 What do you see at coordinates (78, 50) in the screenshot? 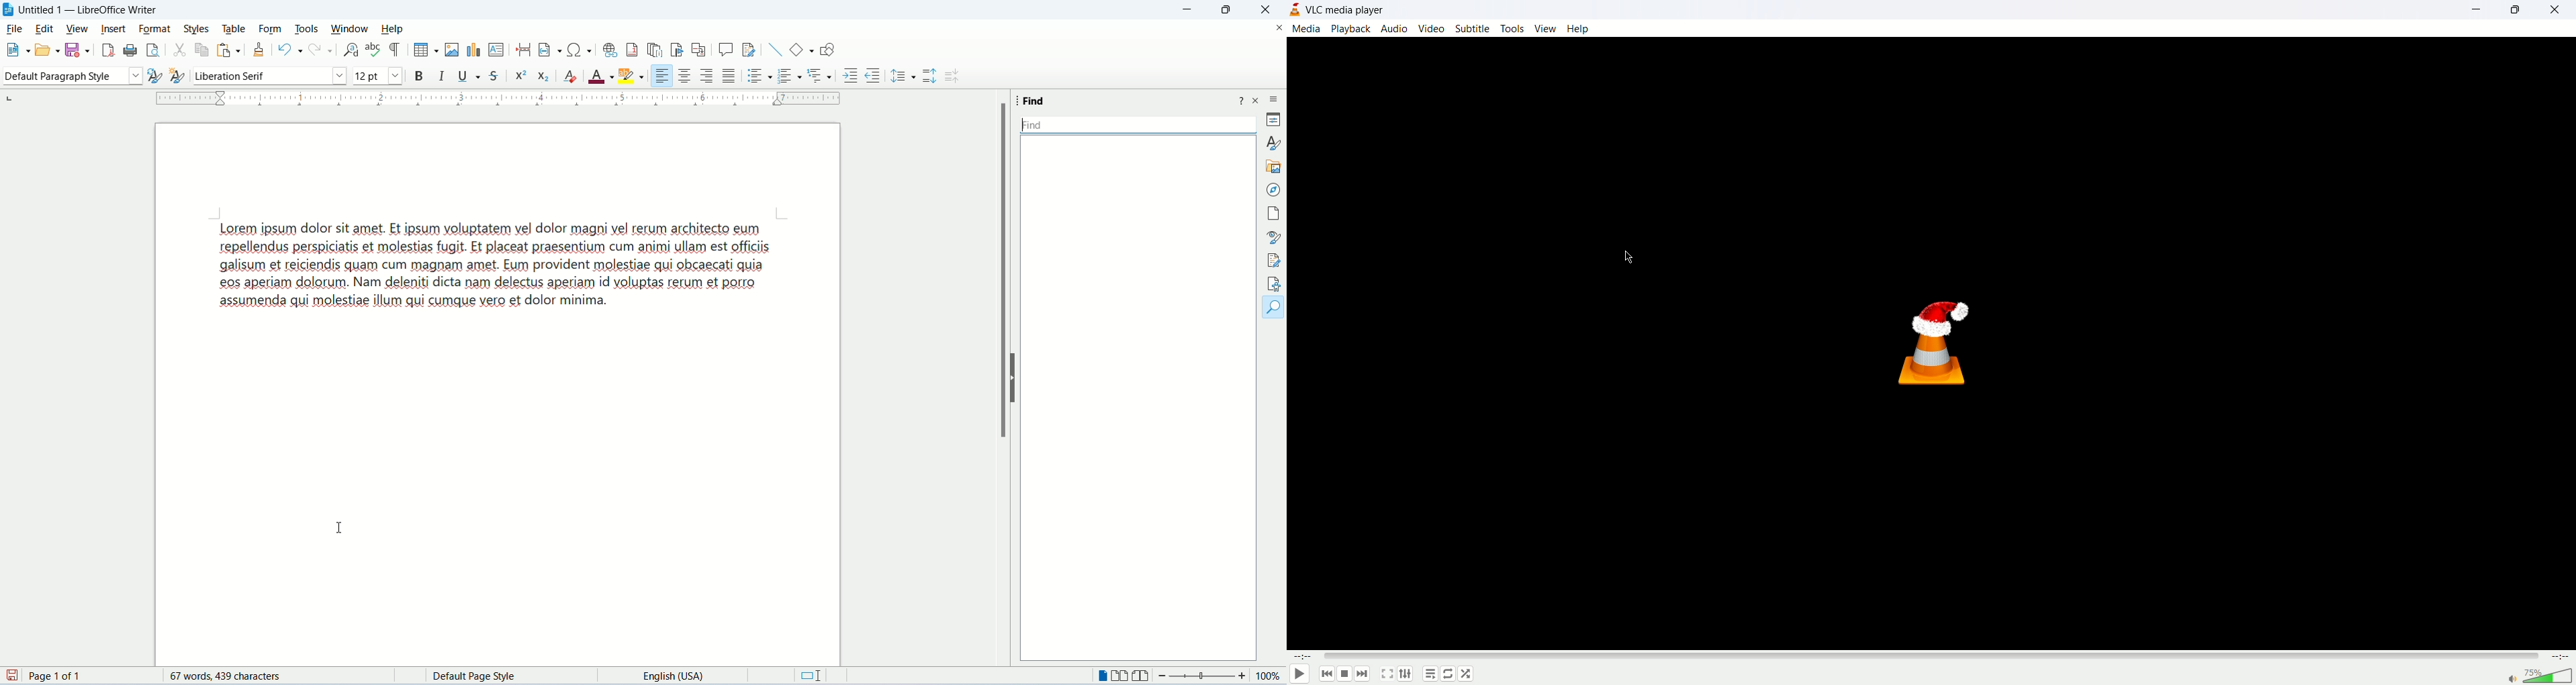
I see `save` at bounding box center [78, 50].